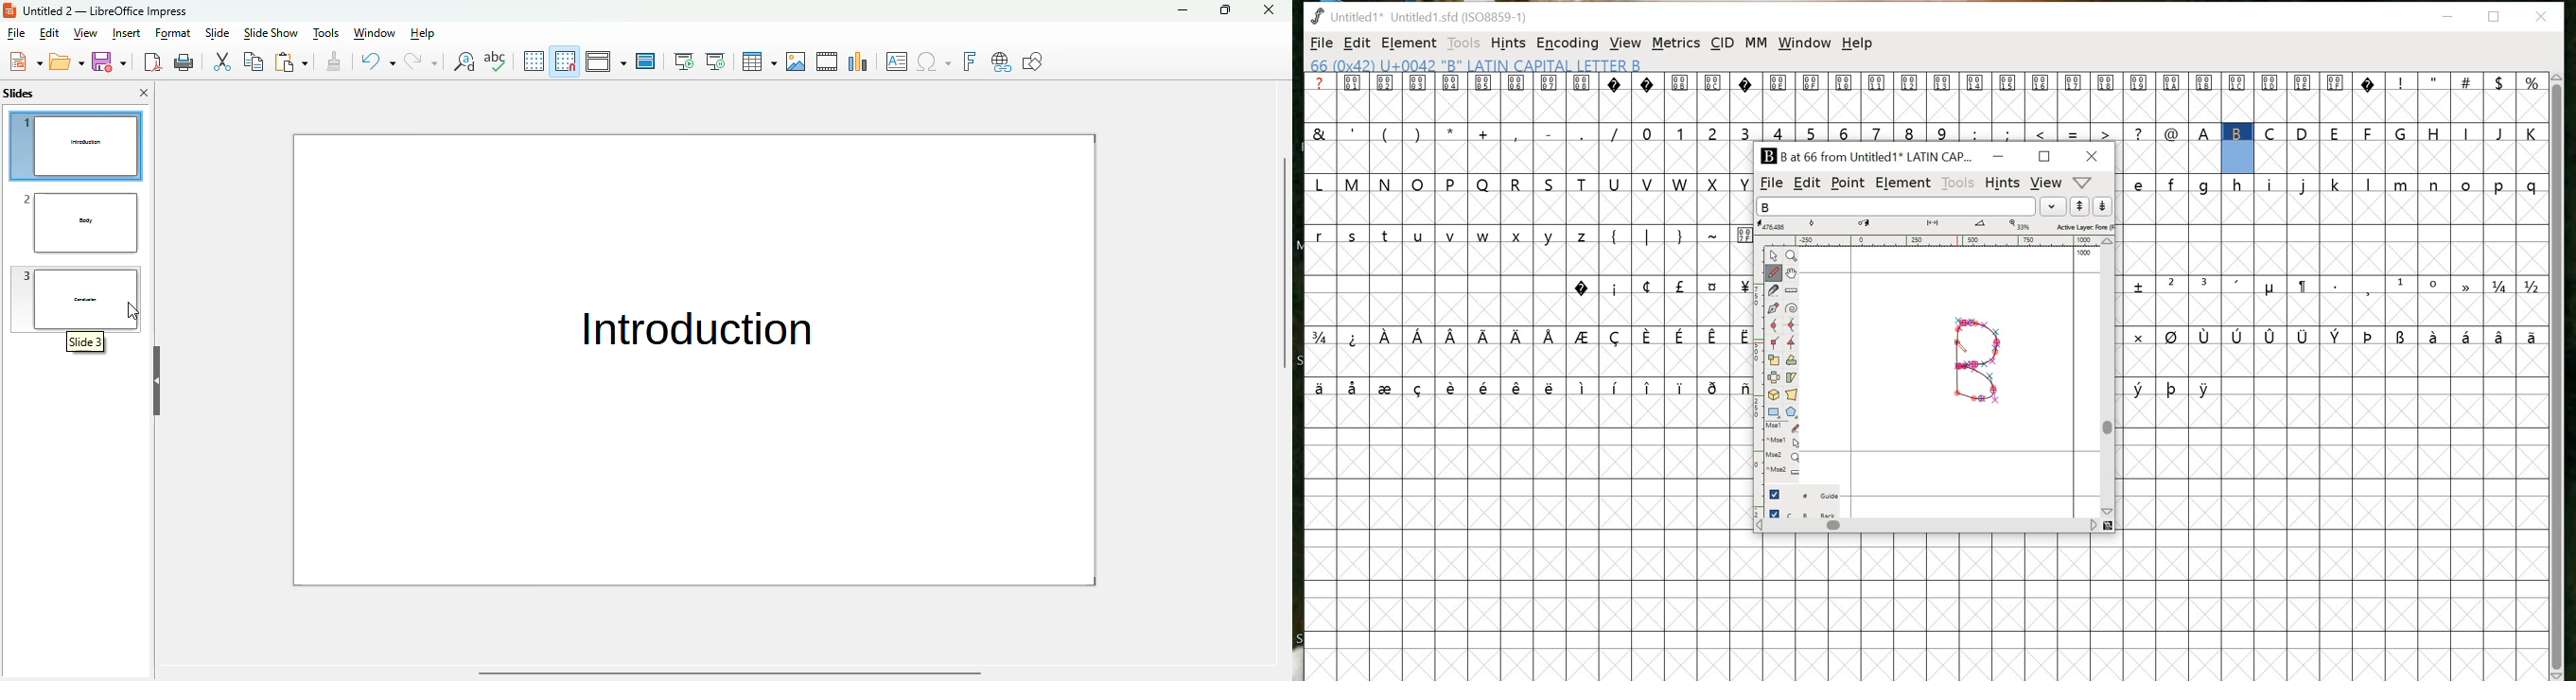 The height and width of the screenshot is (700, 2576). I want to click on paste, so click(290, 61).